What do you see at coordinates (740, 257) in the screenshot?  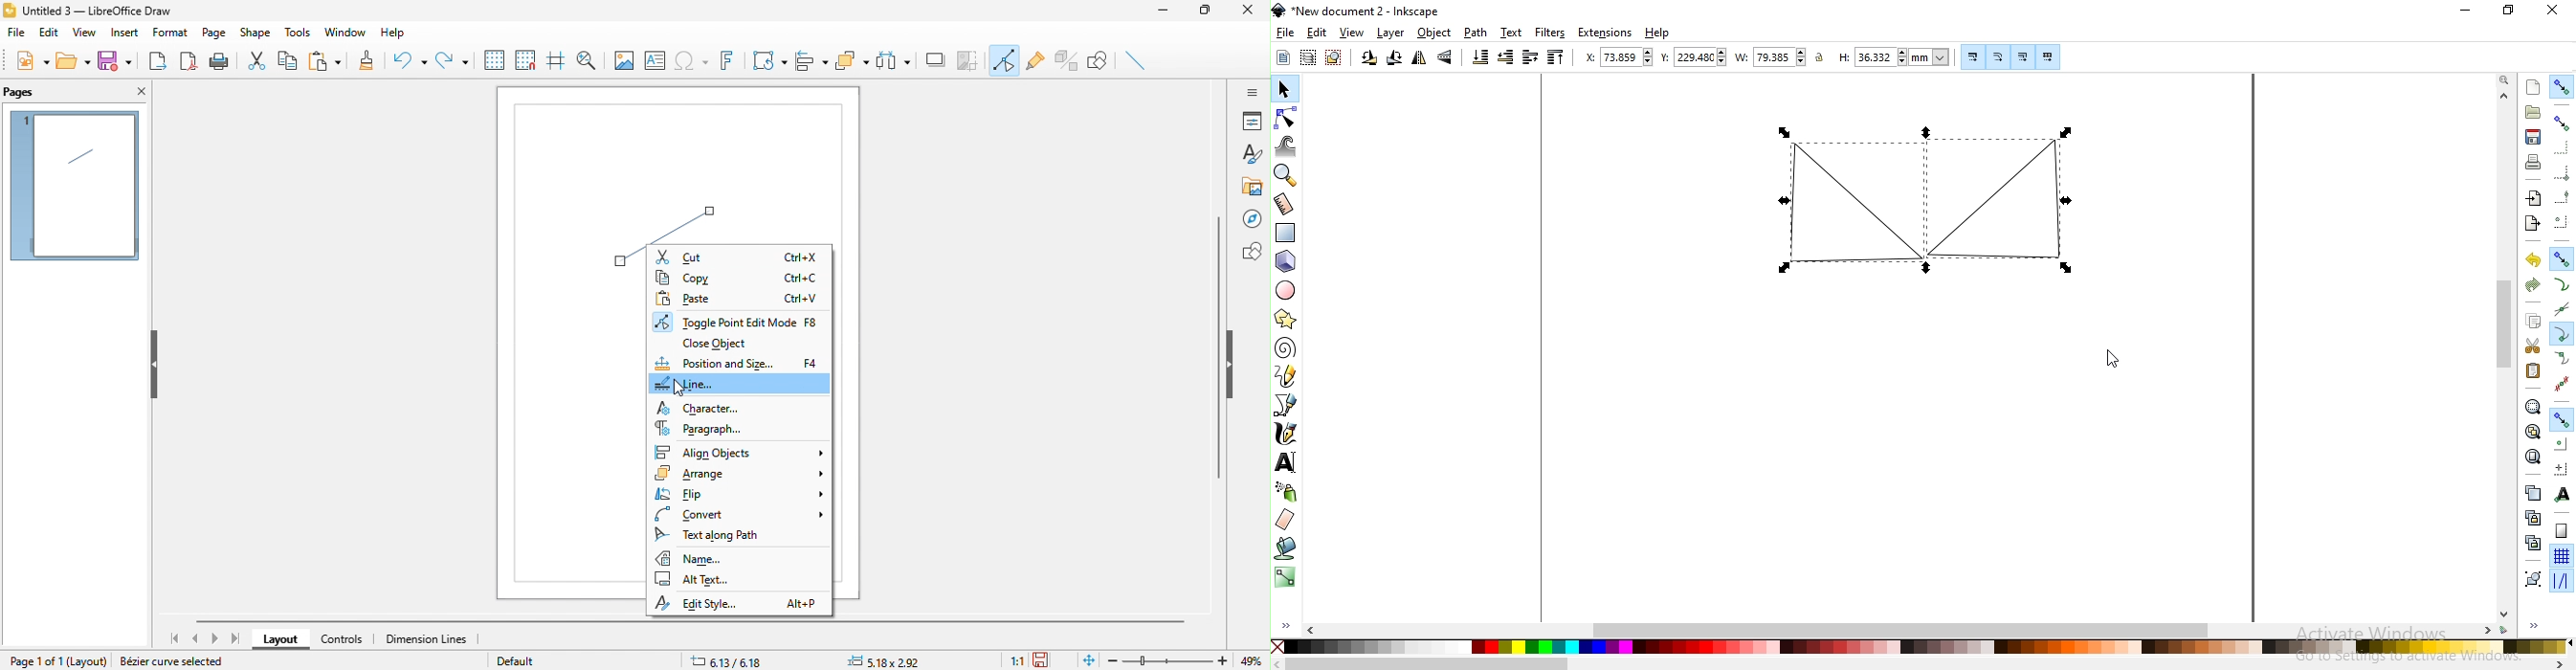 I see `cut` at bounding box center [740, 257].